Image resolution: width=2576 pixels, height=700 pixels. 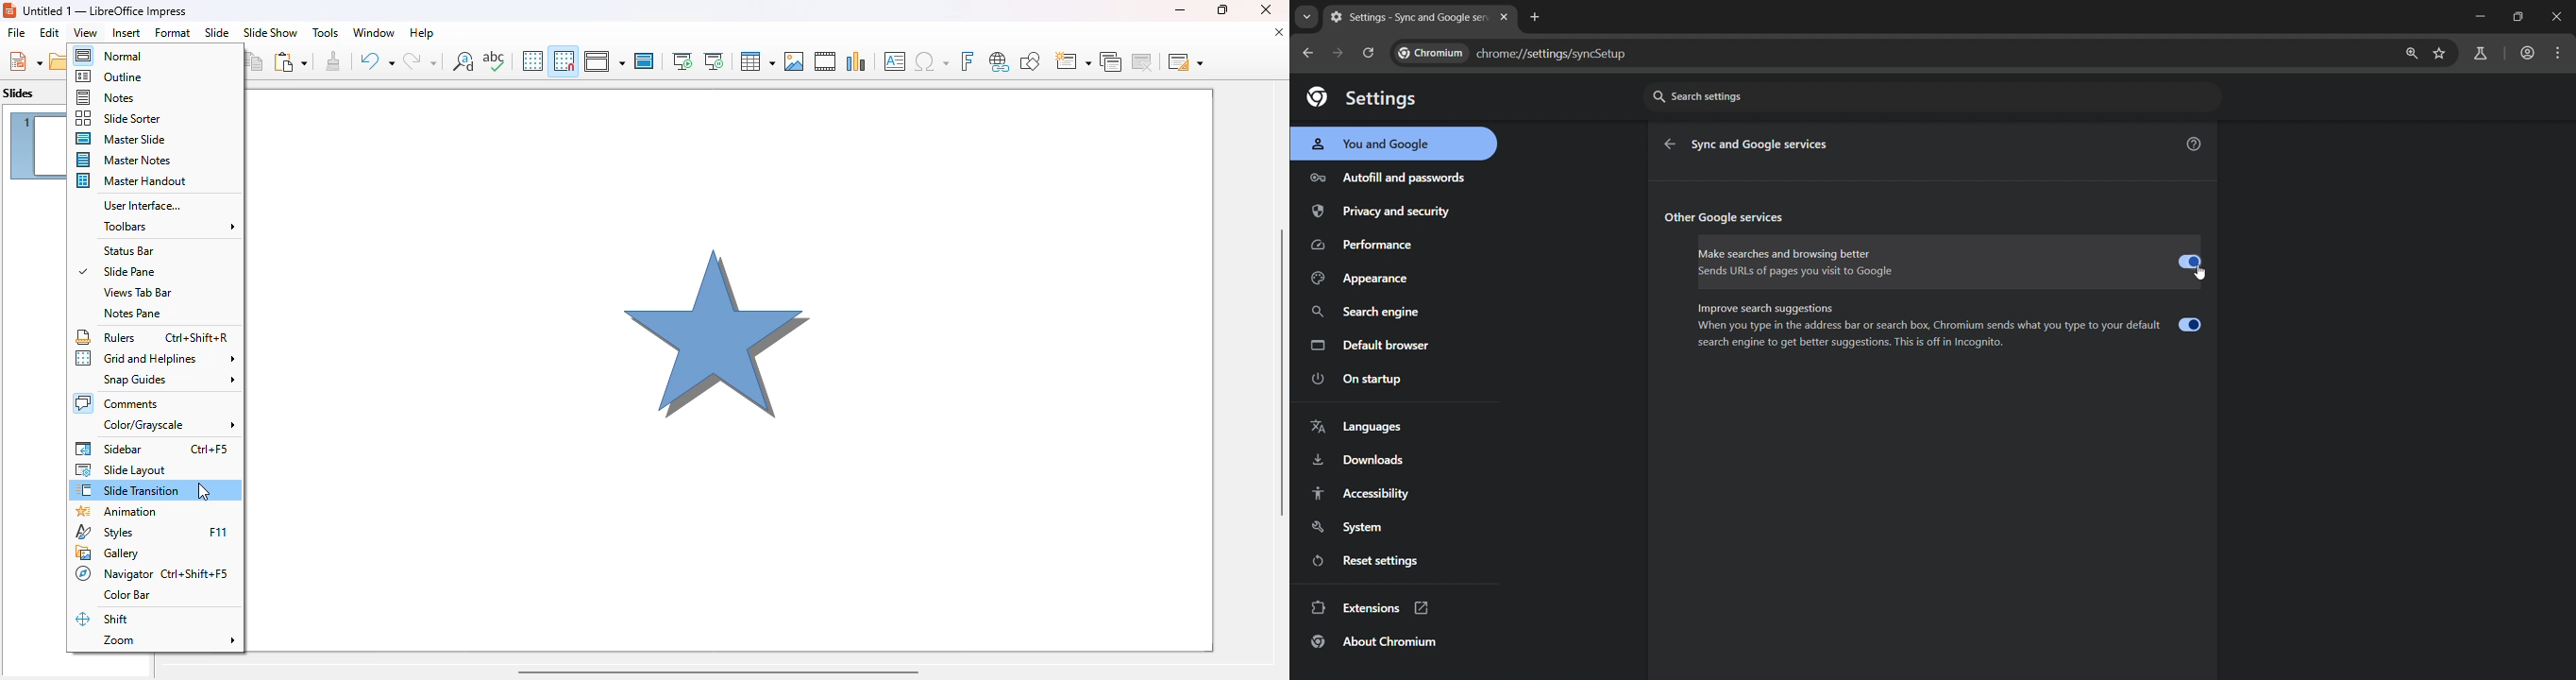 What do you see at coordinates (1395, 213) in the screenshot?
I see `privacy and security` at bounding box center [1395, 213].